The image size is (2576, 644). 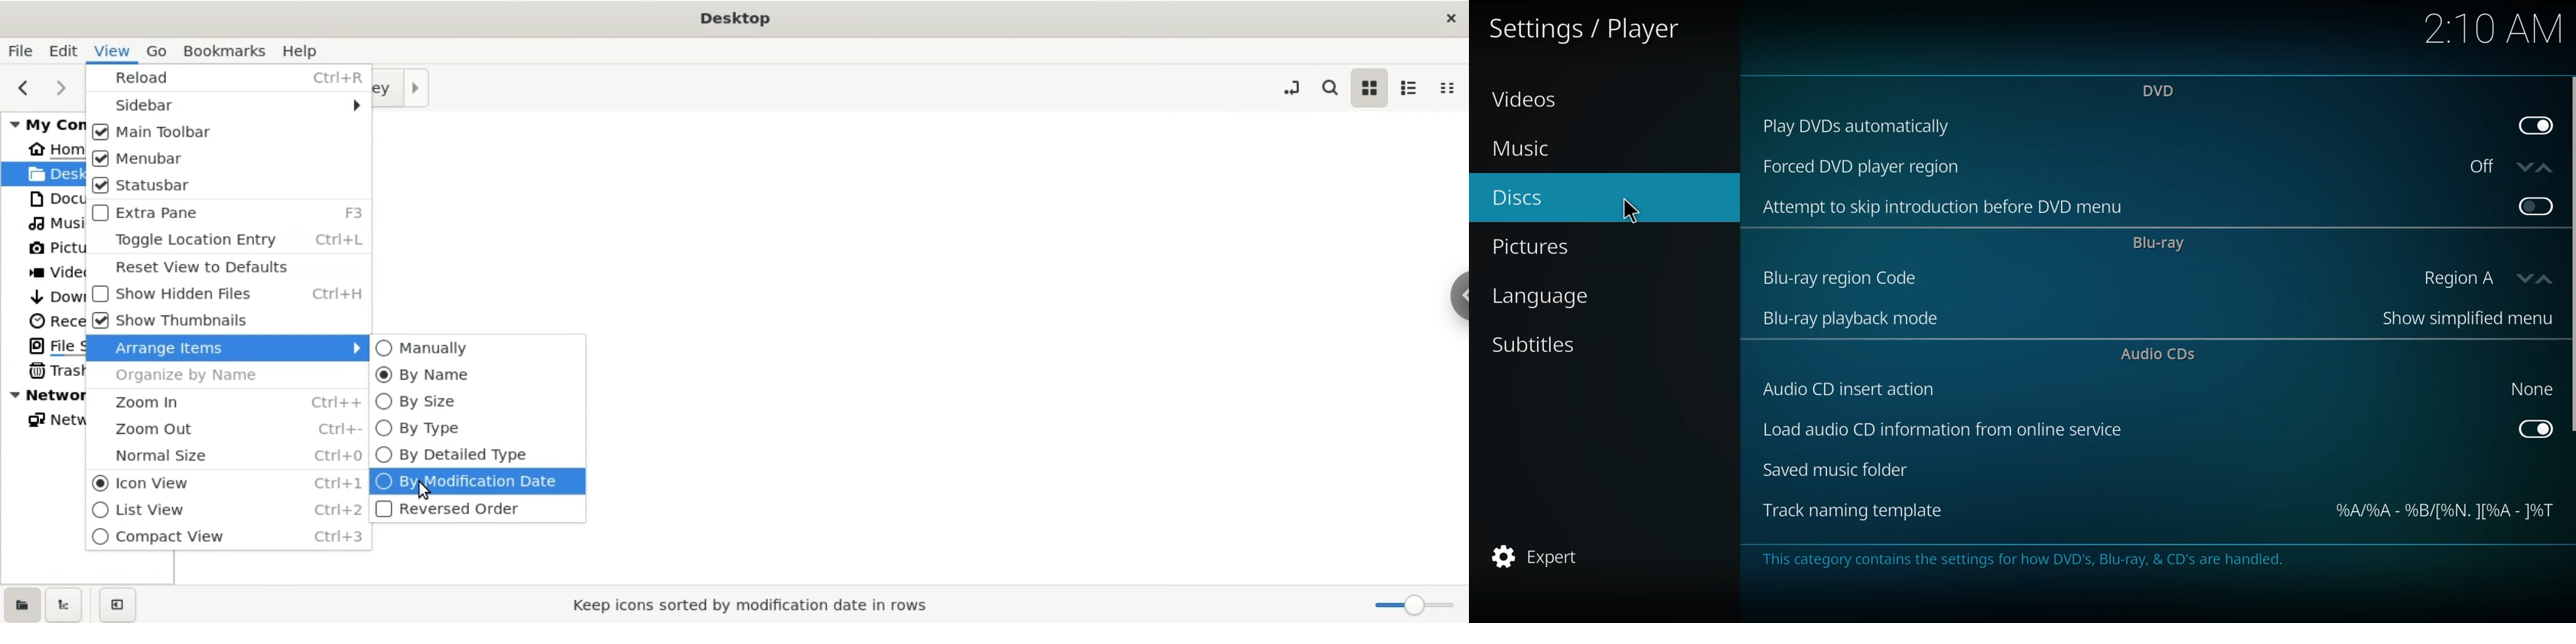 I want to click on pictures, so click(x=1538, y=246).